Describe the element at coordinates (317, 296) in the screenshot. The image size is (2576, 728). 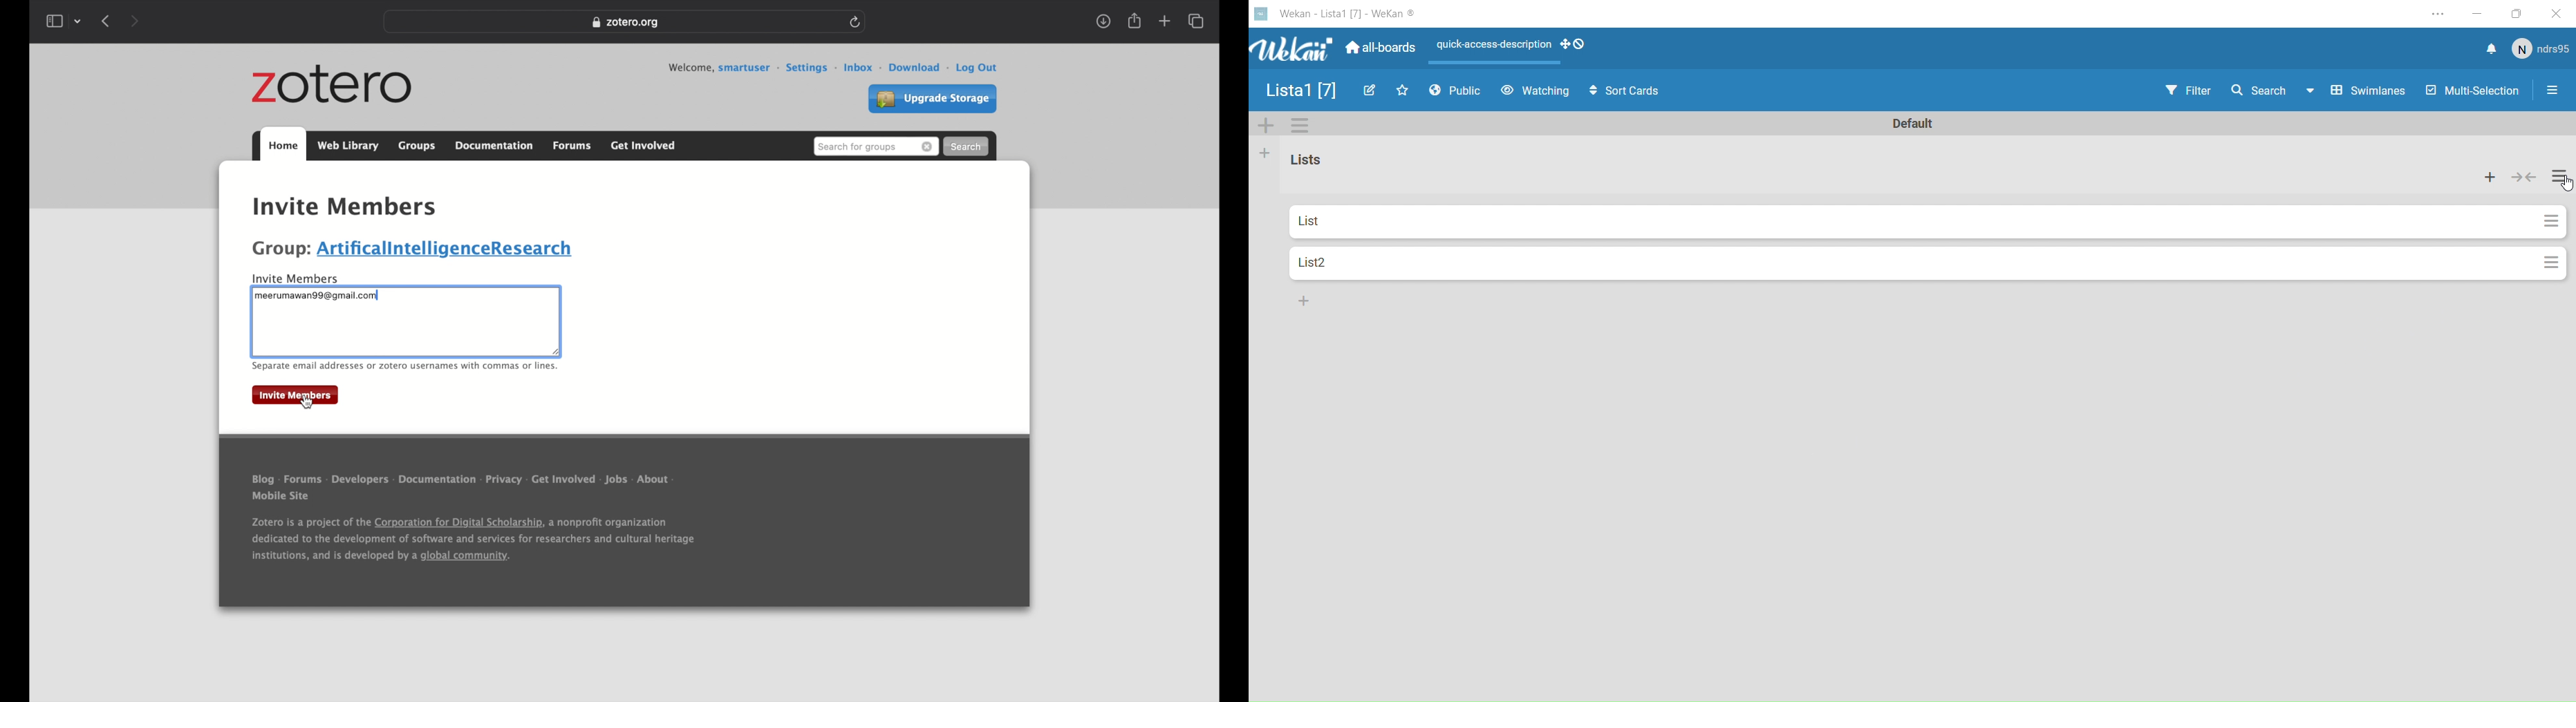
I see `email address` at that location.